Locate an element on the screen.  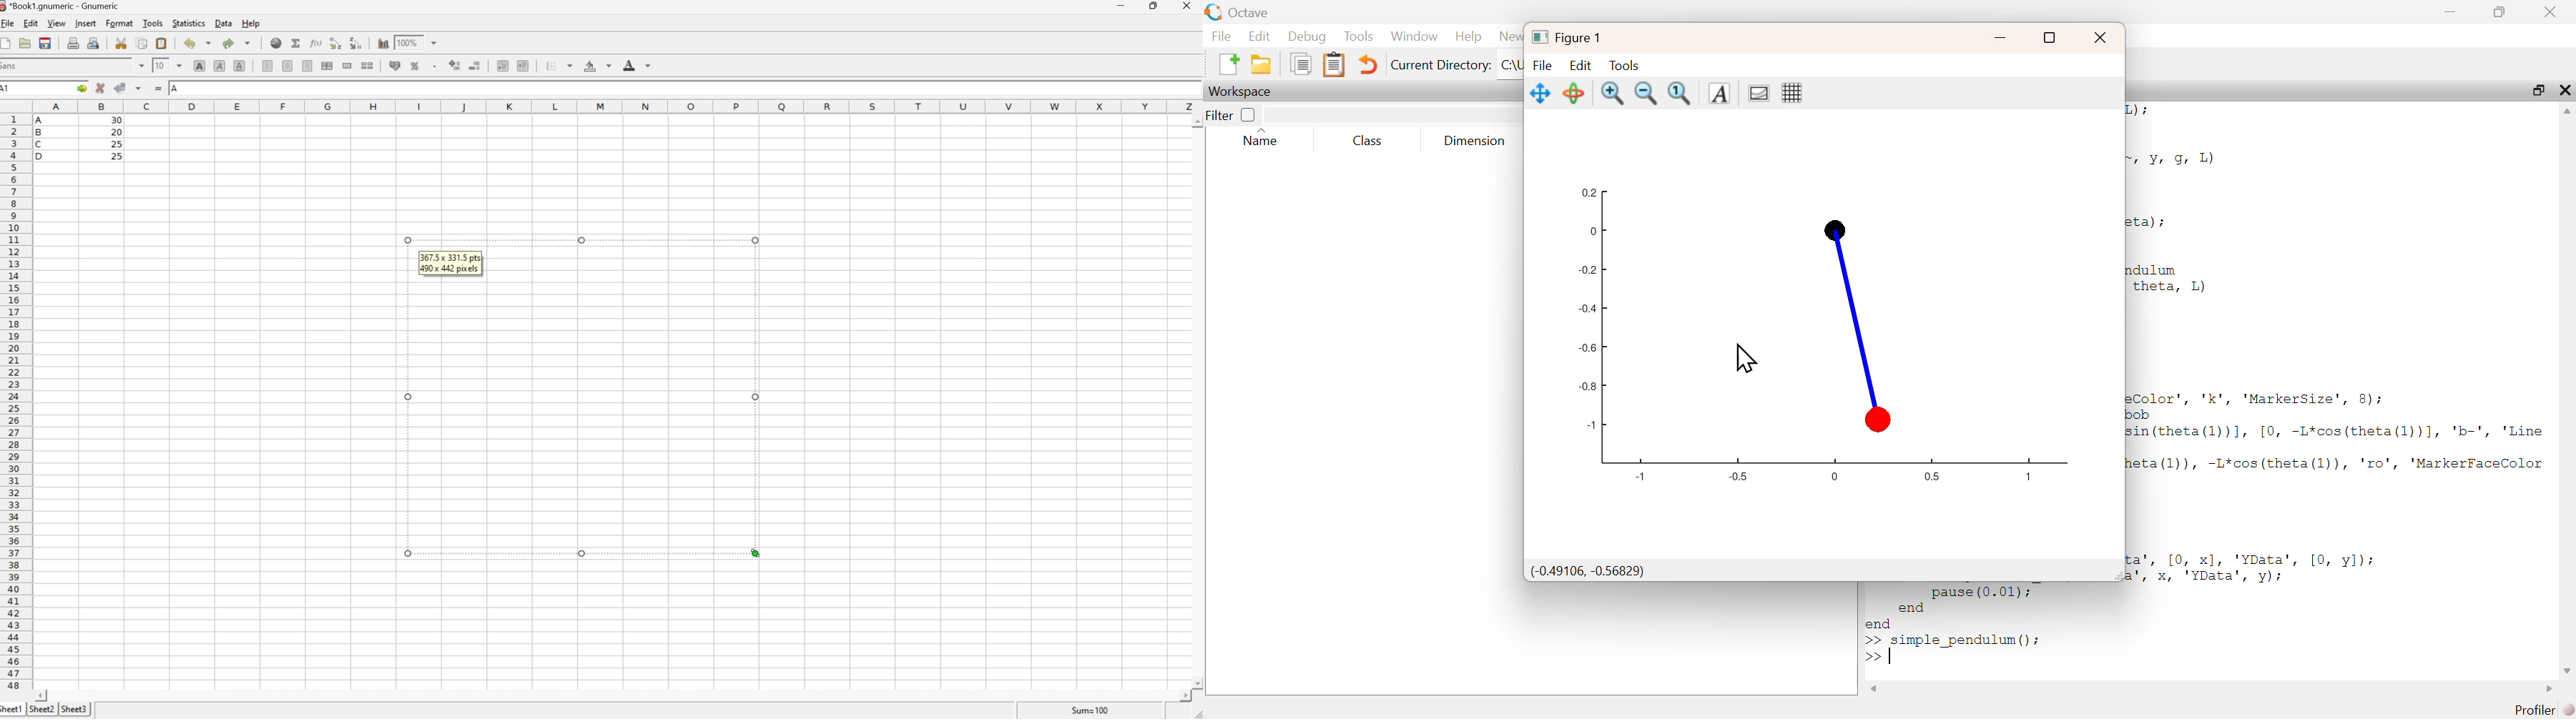
Sheet2 is located at coordinates (42, 710).